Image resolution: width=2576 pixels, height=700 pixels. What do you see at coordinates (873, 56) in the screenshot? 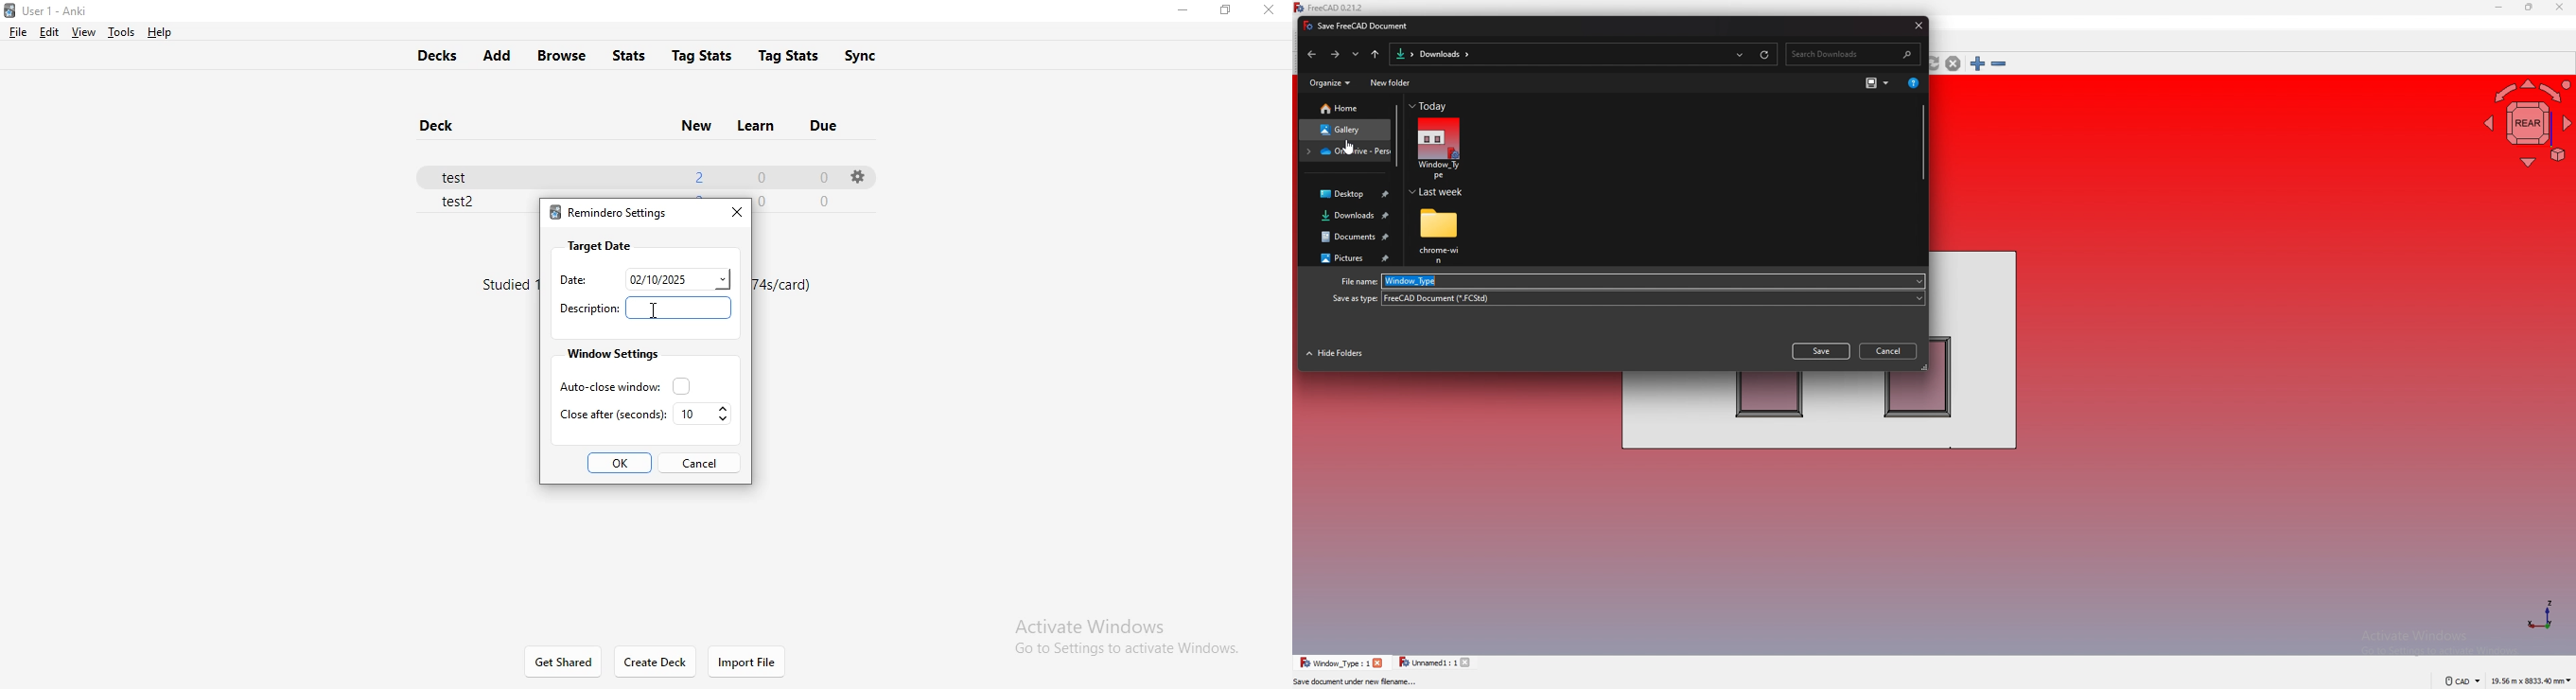
I see `sync` at bounding box center [873, 56].